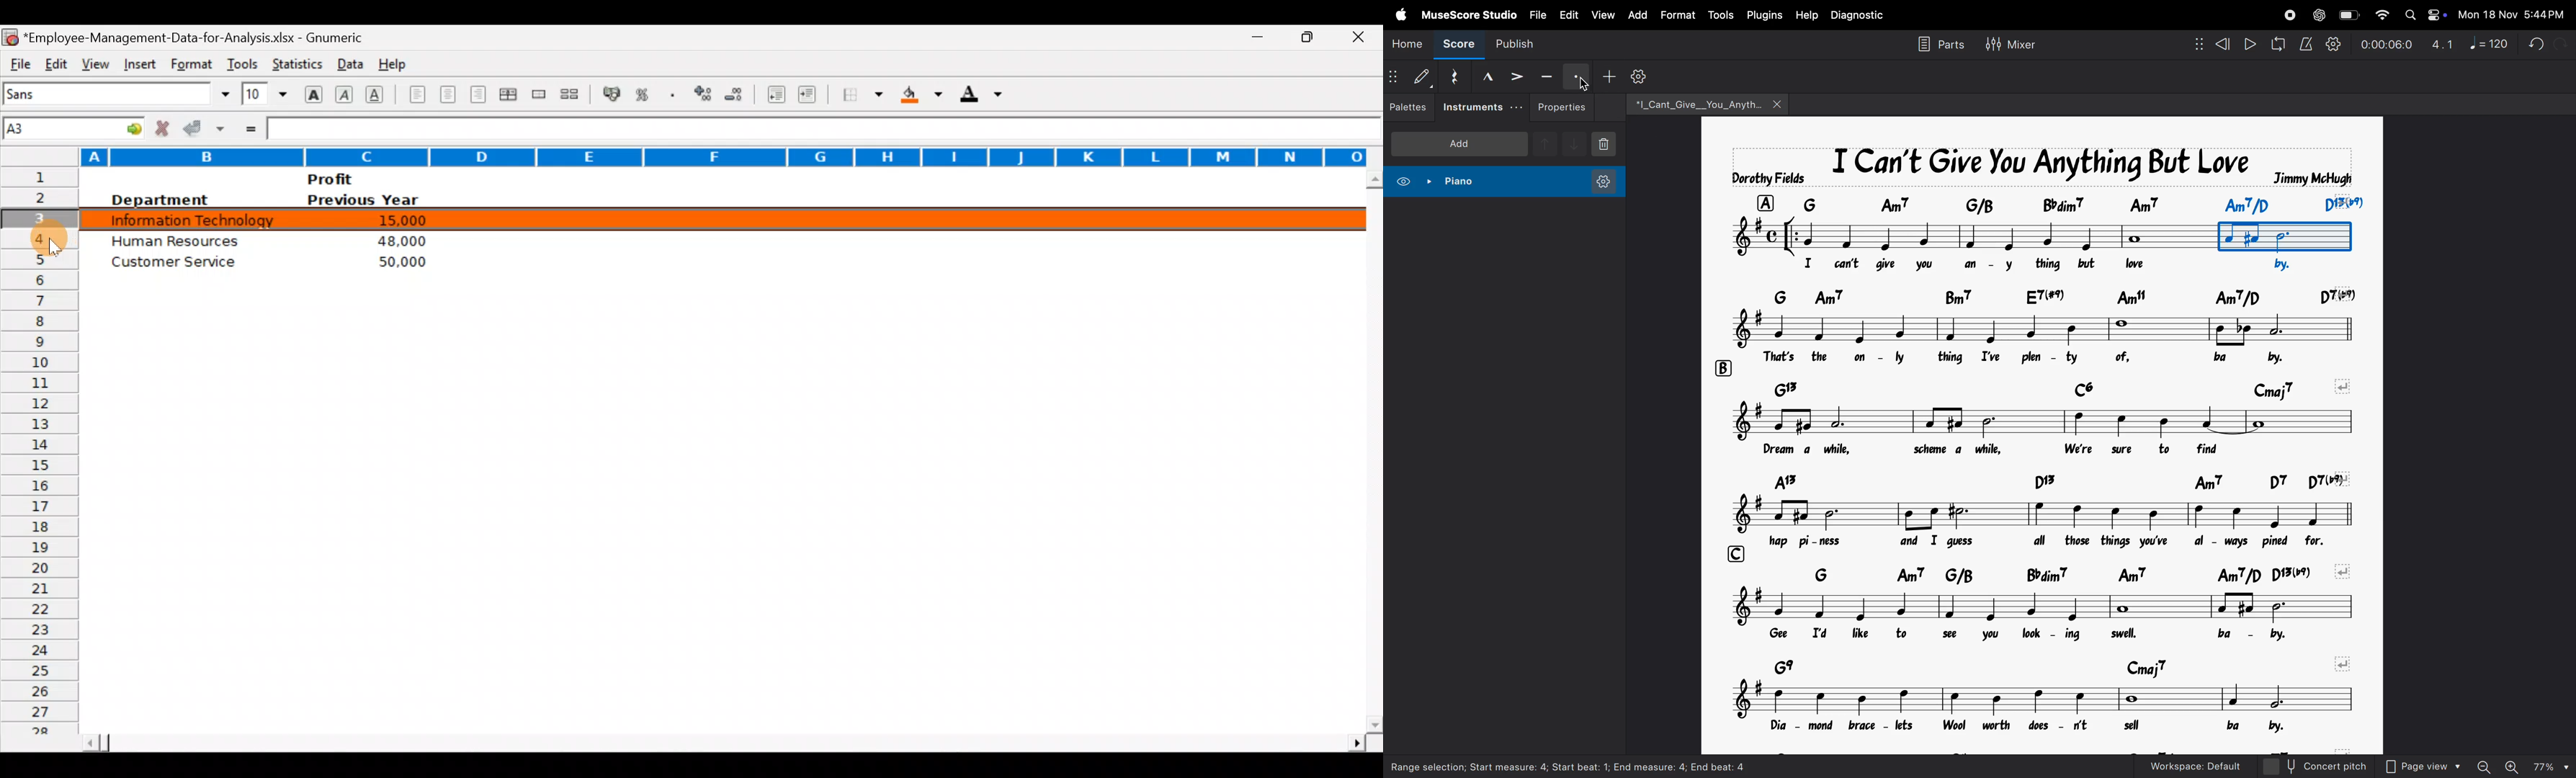 The image size is (2576, 784). Describe the element at coordinates (1249, 37) in the screenshot. I see `Minimize` at that location.